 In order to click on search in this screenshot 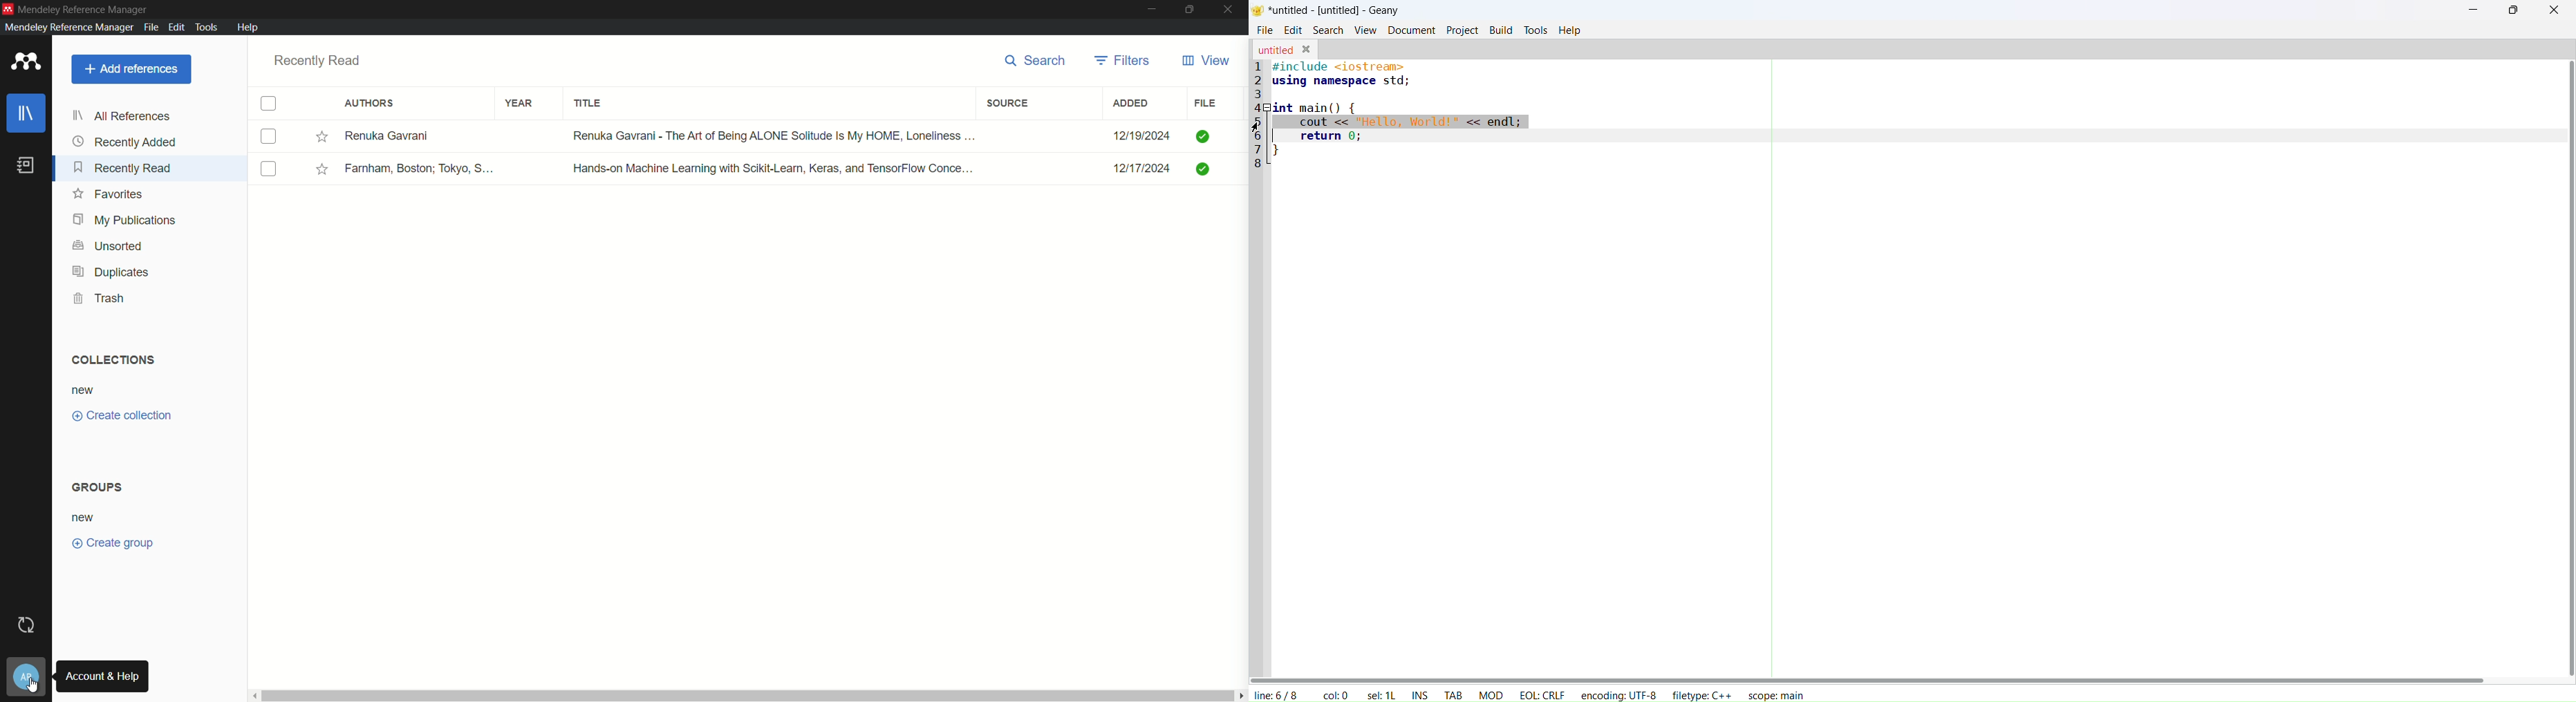, I will do `click(1035, 63)`.